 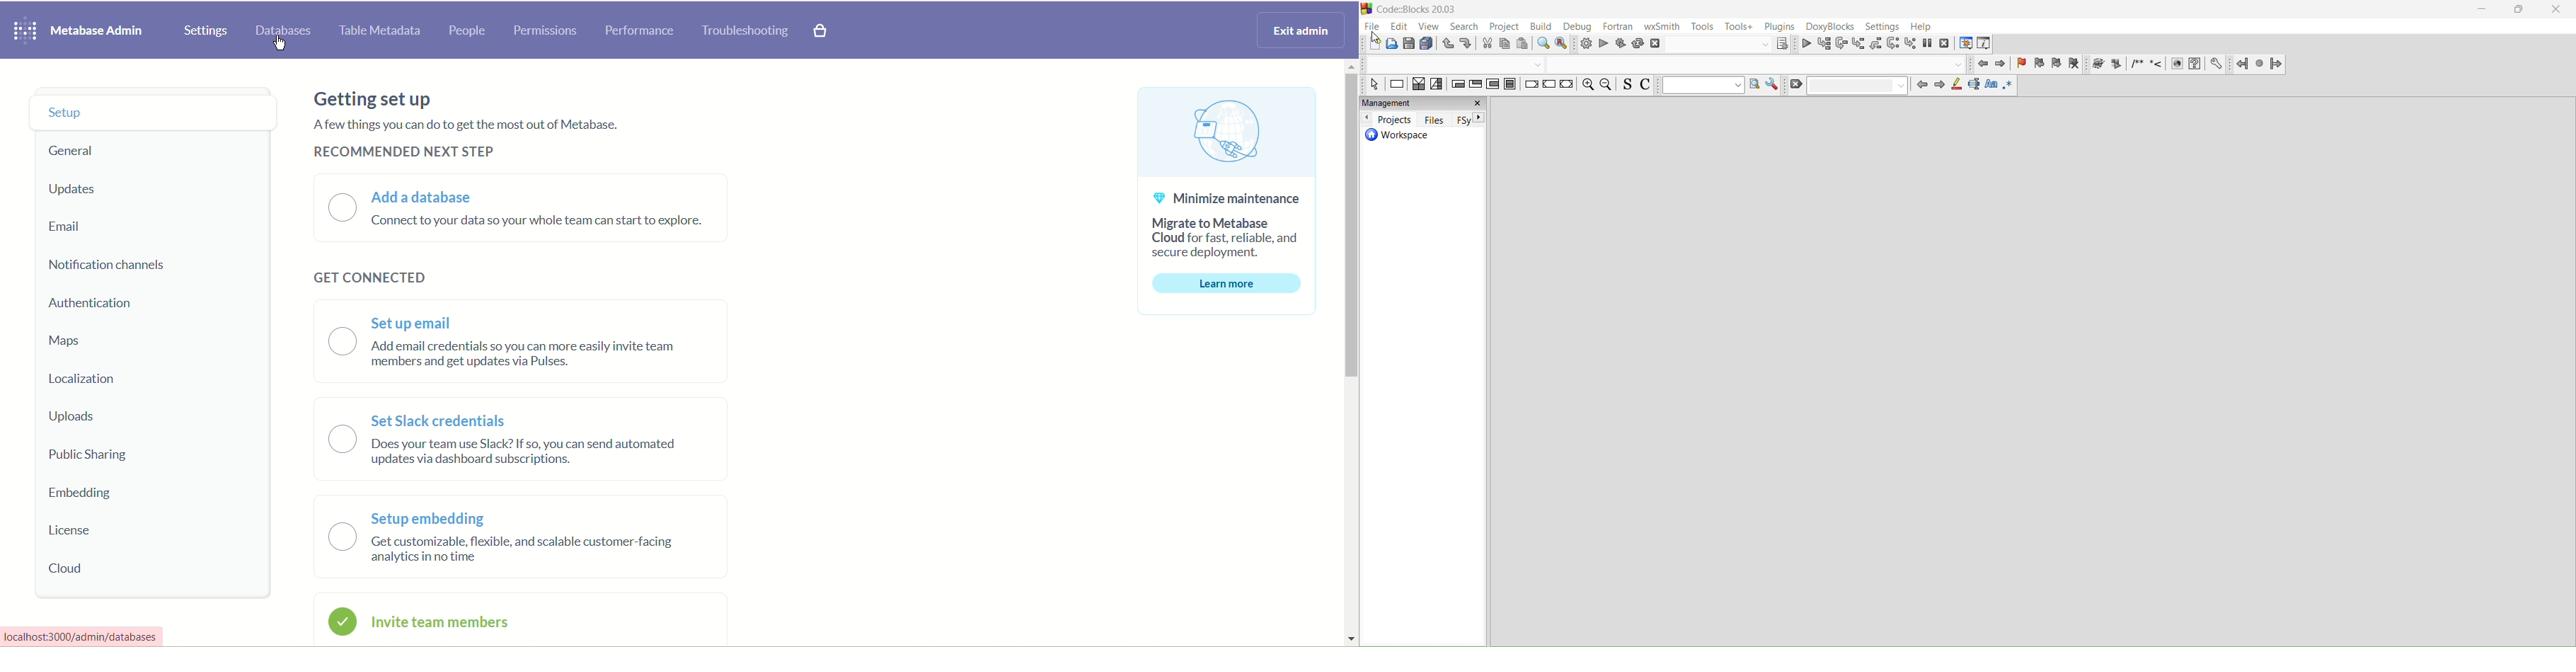 What do you see at coordinates (1412, 10) in the screenshot?
I see `CodeBlocks 20.03` at bounding box center [1412, 10].